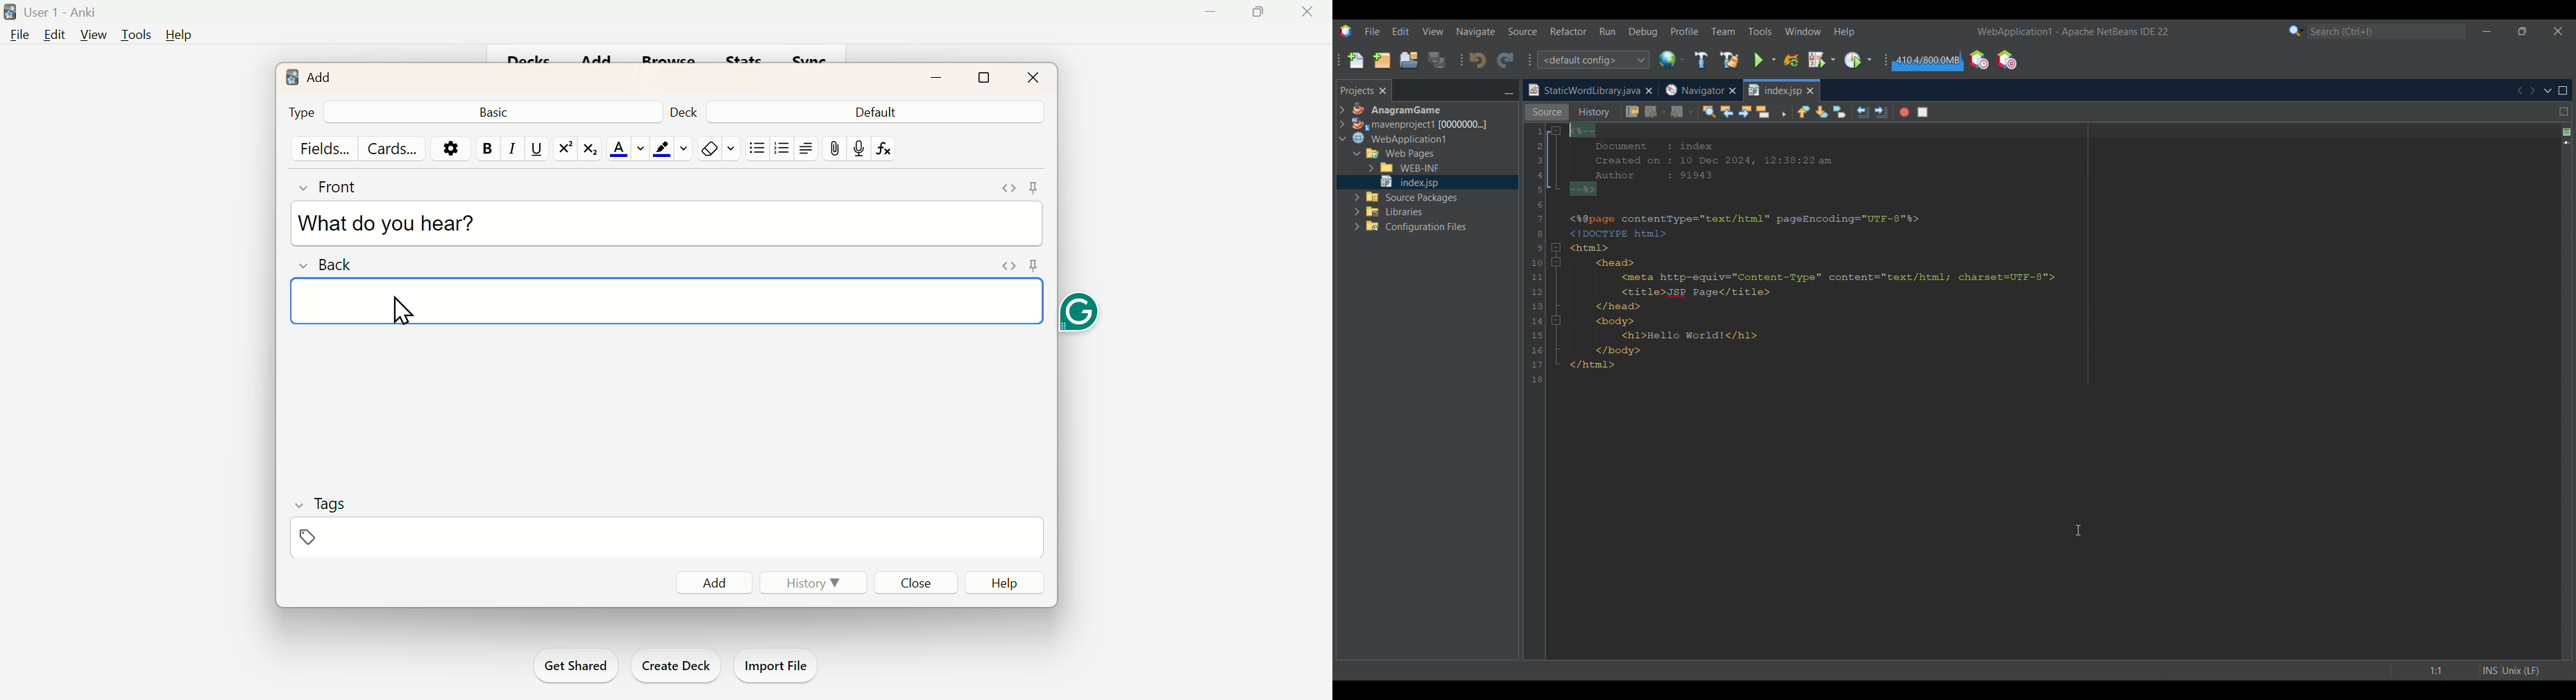 This screenshot has height=700, width=2576. I want to click on Mic, so click(858, 146).